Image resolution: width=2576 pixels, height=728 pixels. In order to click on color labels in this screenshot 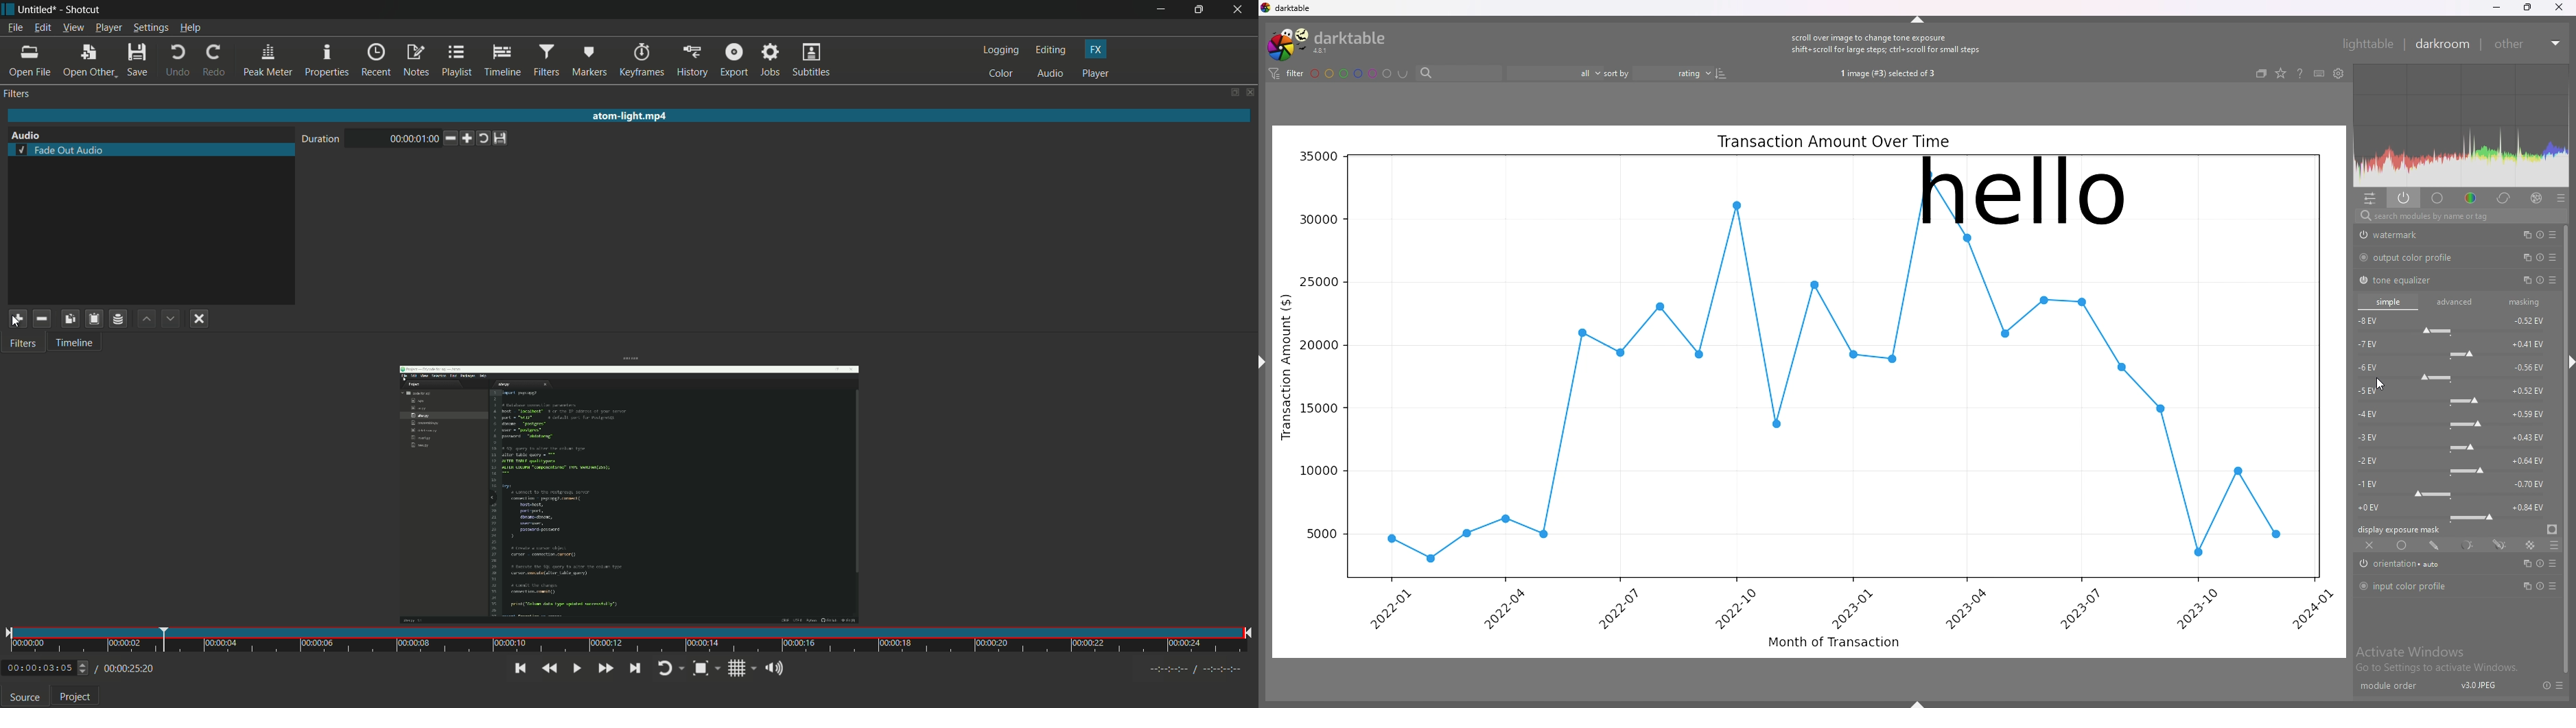, I will do `click(1350, 74)`.